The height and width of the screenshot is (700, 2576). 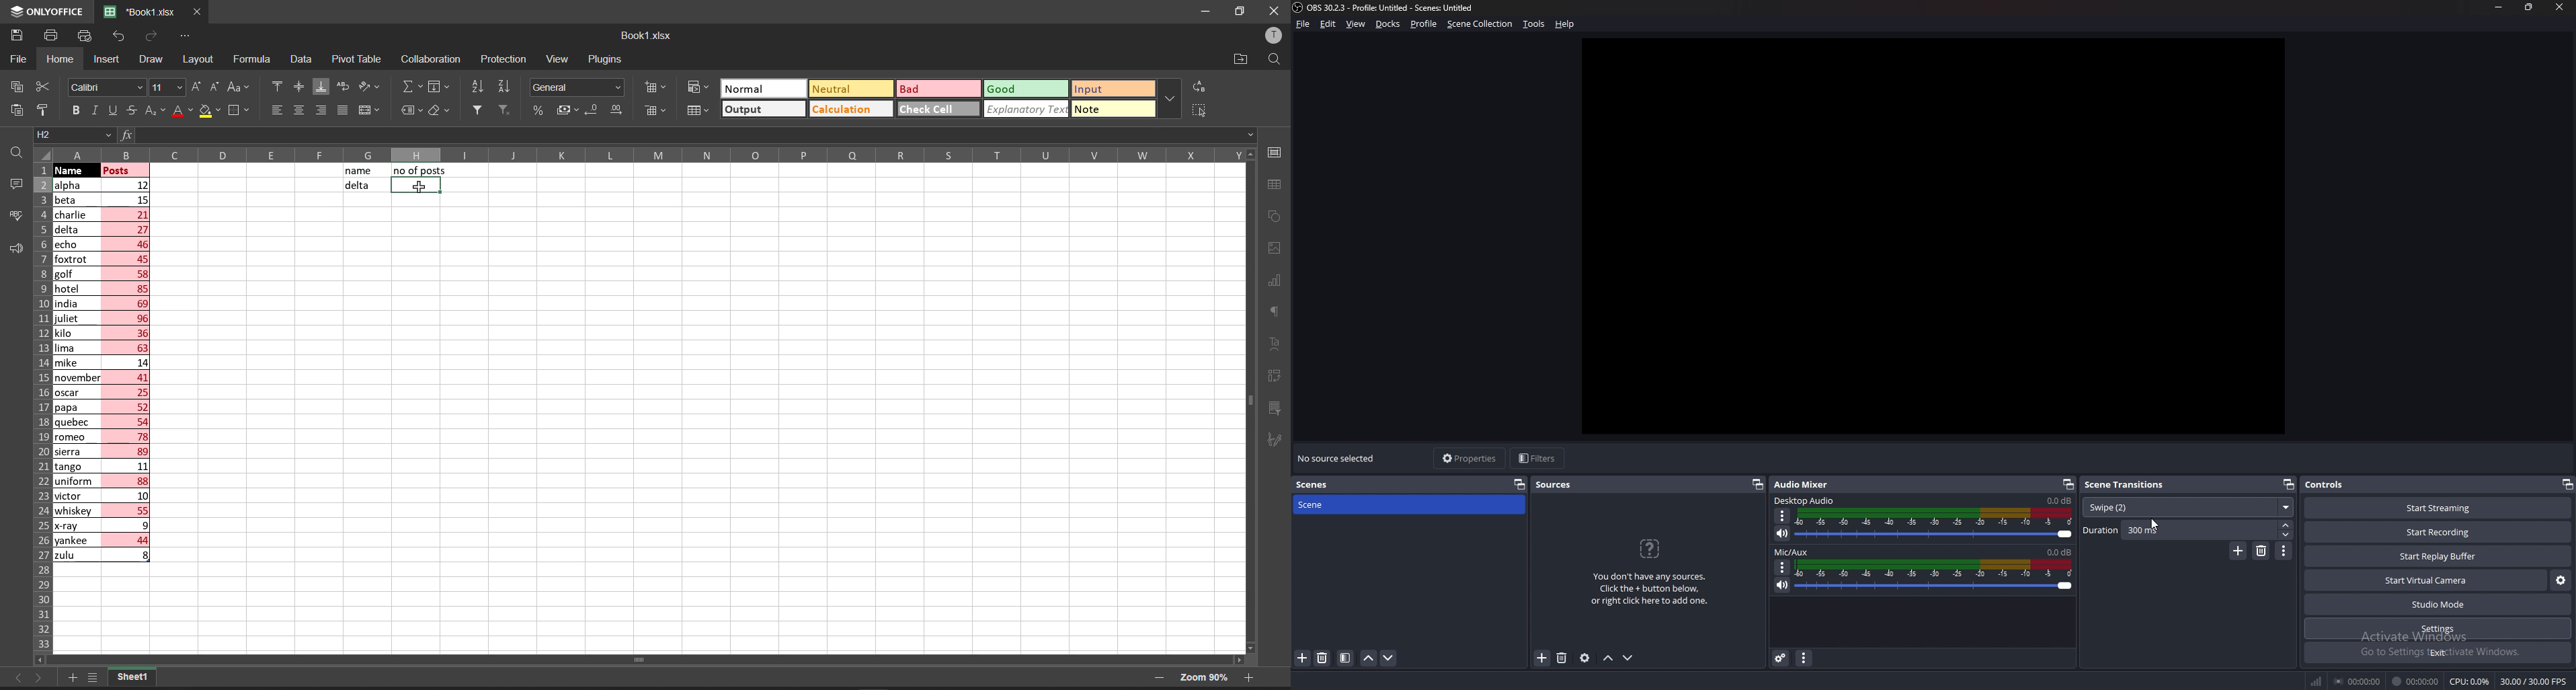 What do you see at coordinates (2339, 484) in the screenshot?
I see `controls` at bounding box center [2339, 484].